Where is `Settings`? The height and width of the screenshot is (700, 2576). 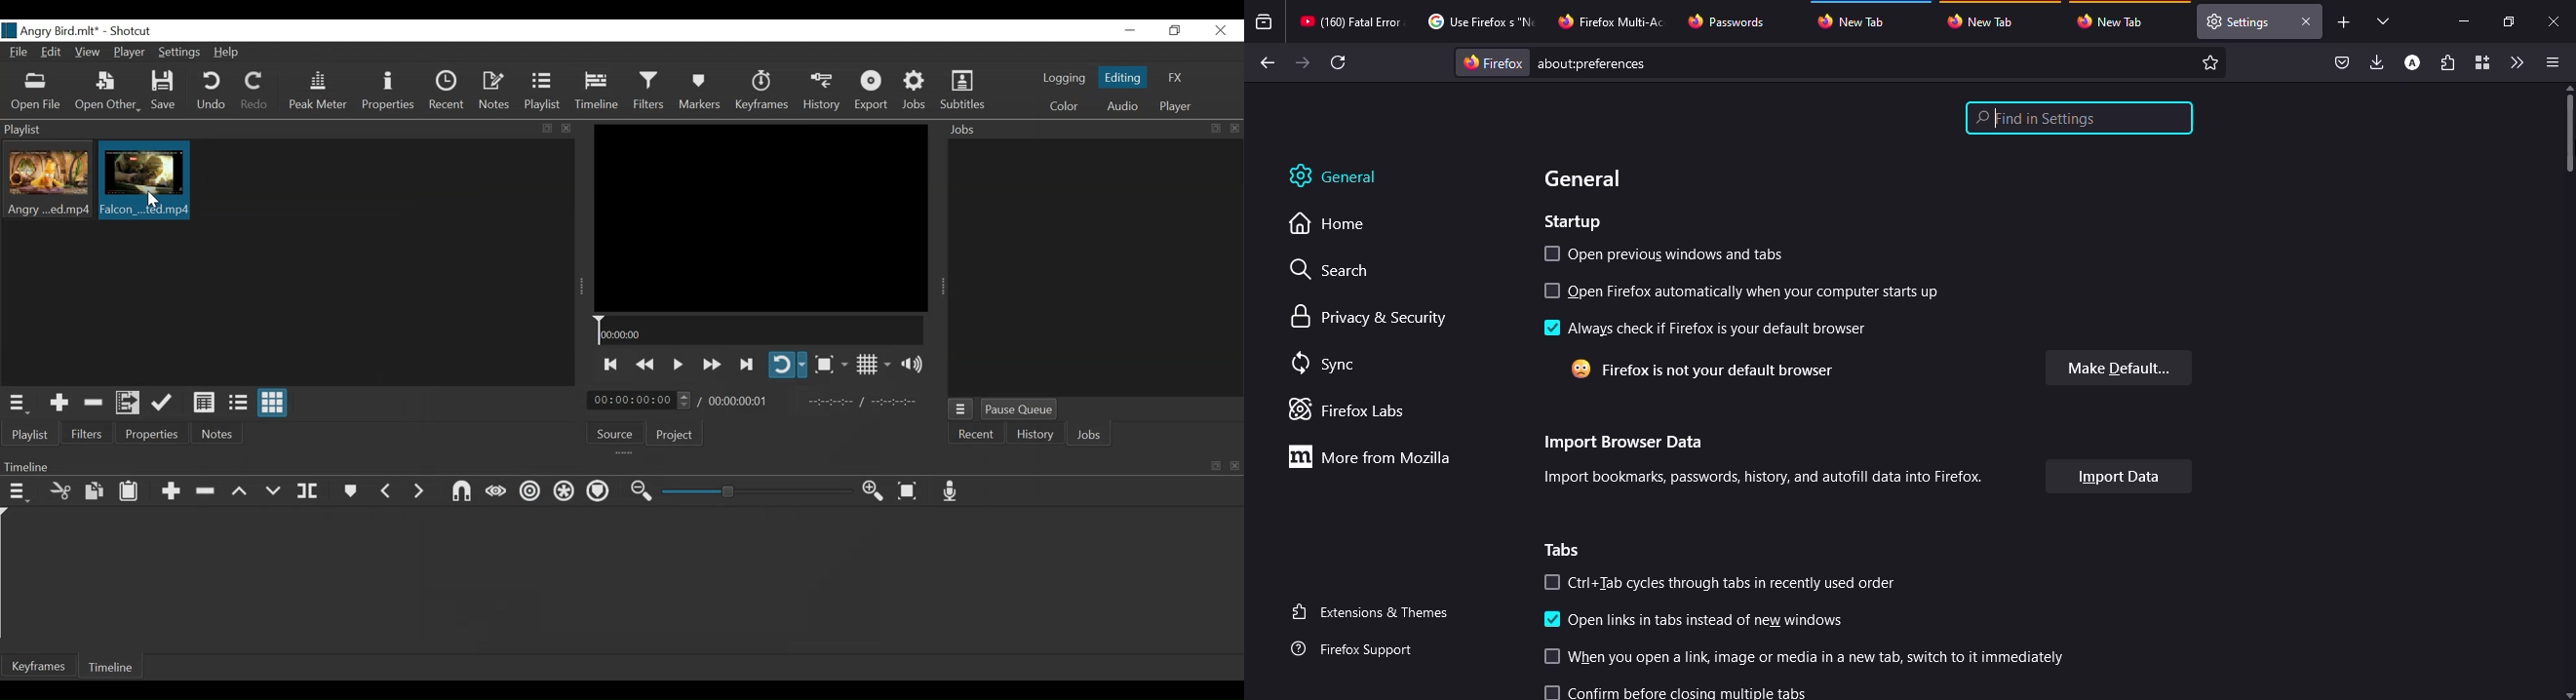
Settings is located at coordinates (180, 54).